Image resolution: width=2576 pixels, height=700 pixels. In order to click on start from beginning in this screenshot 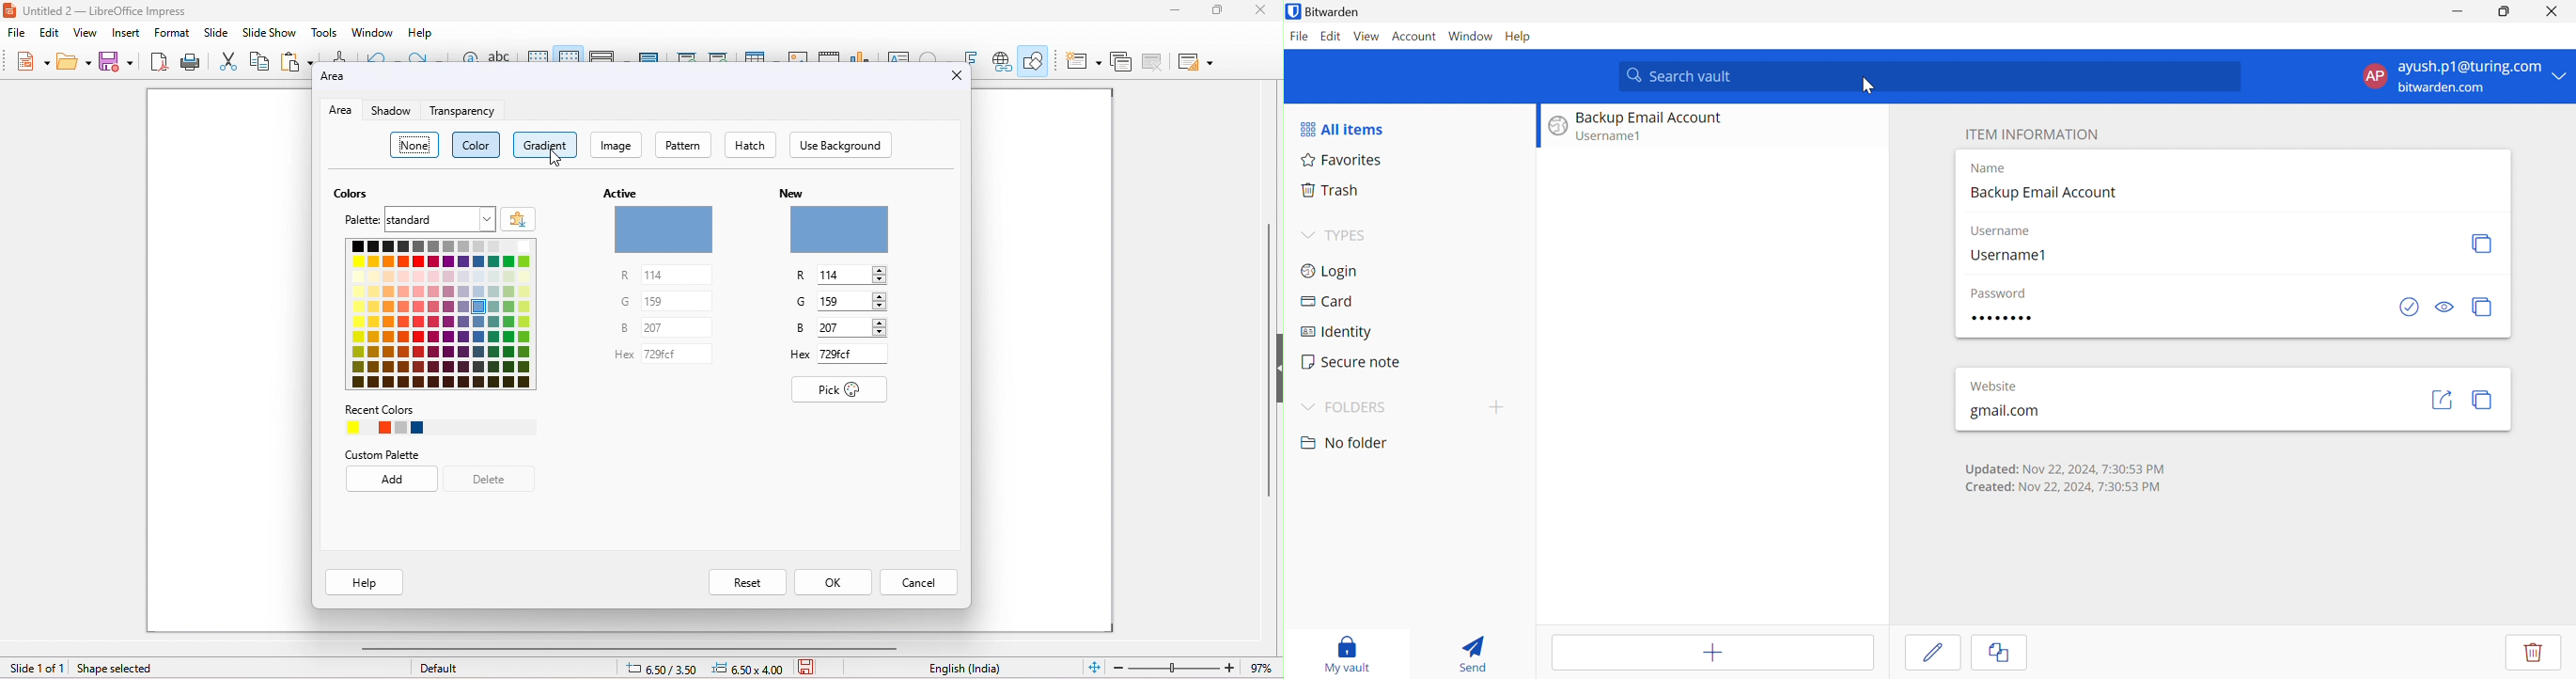, I will do `click(685, 55)`.